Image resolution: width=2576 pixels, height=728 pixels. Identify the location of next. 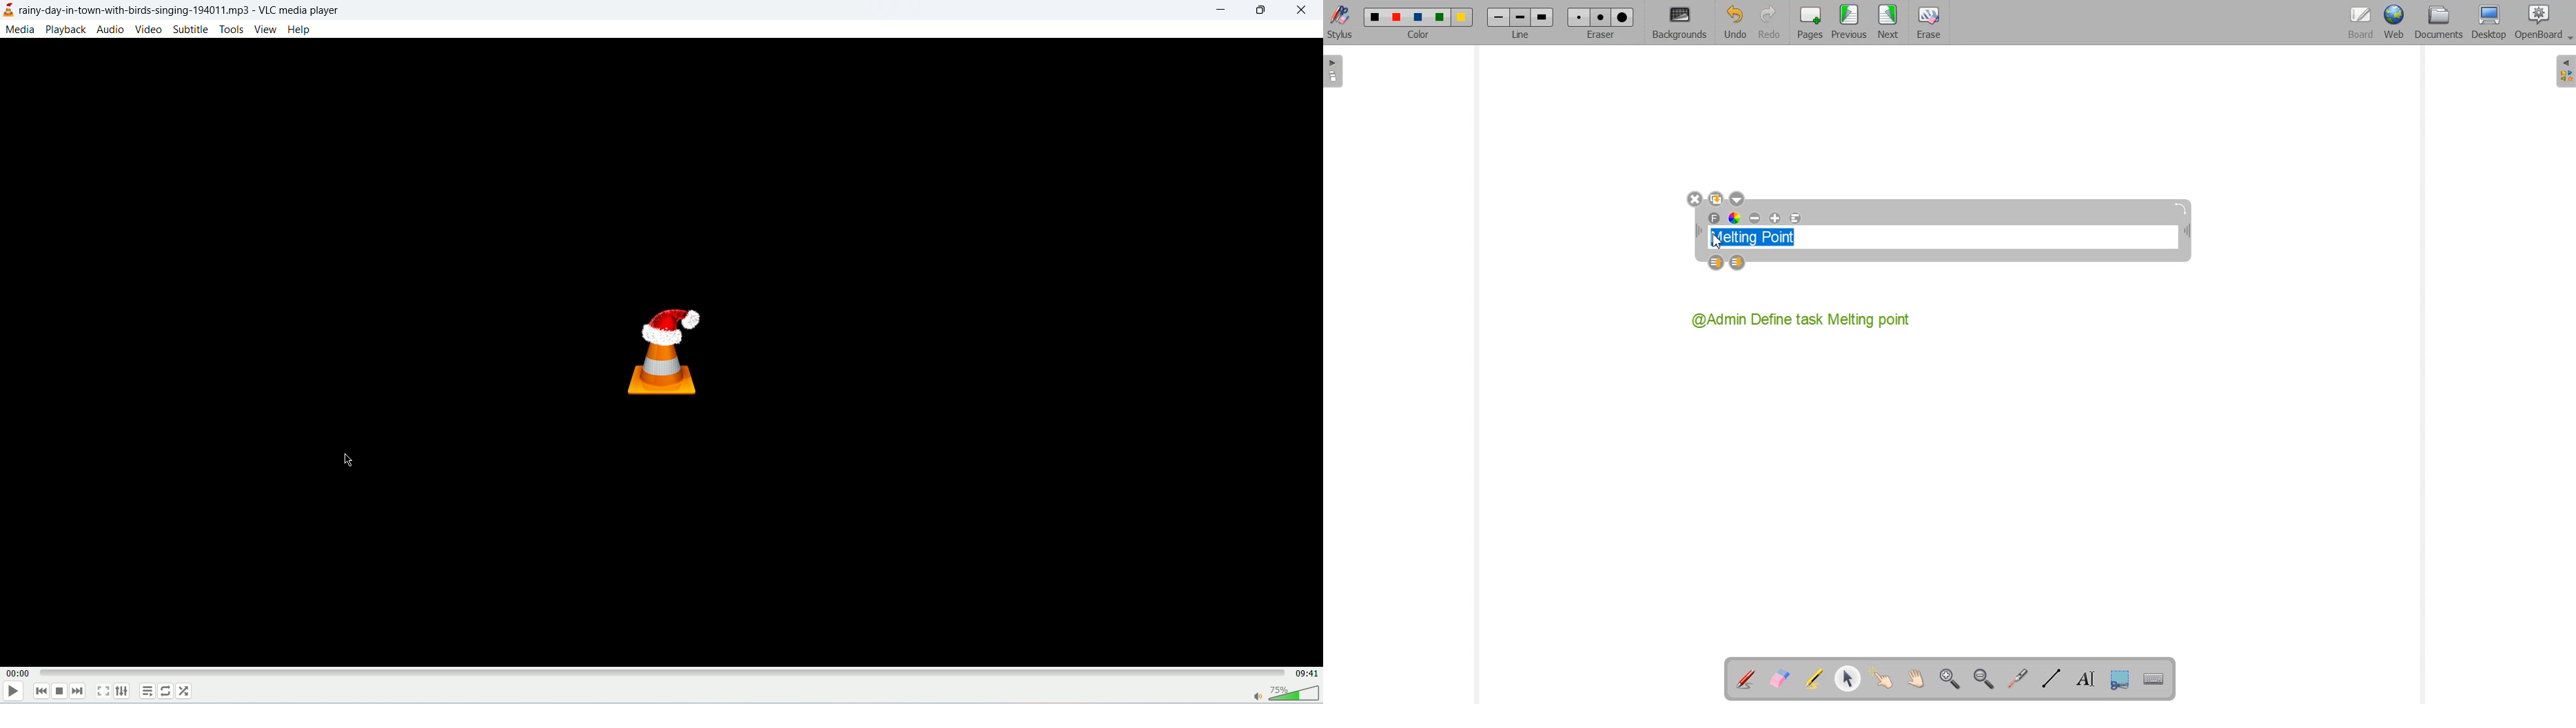
(81, 692).